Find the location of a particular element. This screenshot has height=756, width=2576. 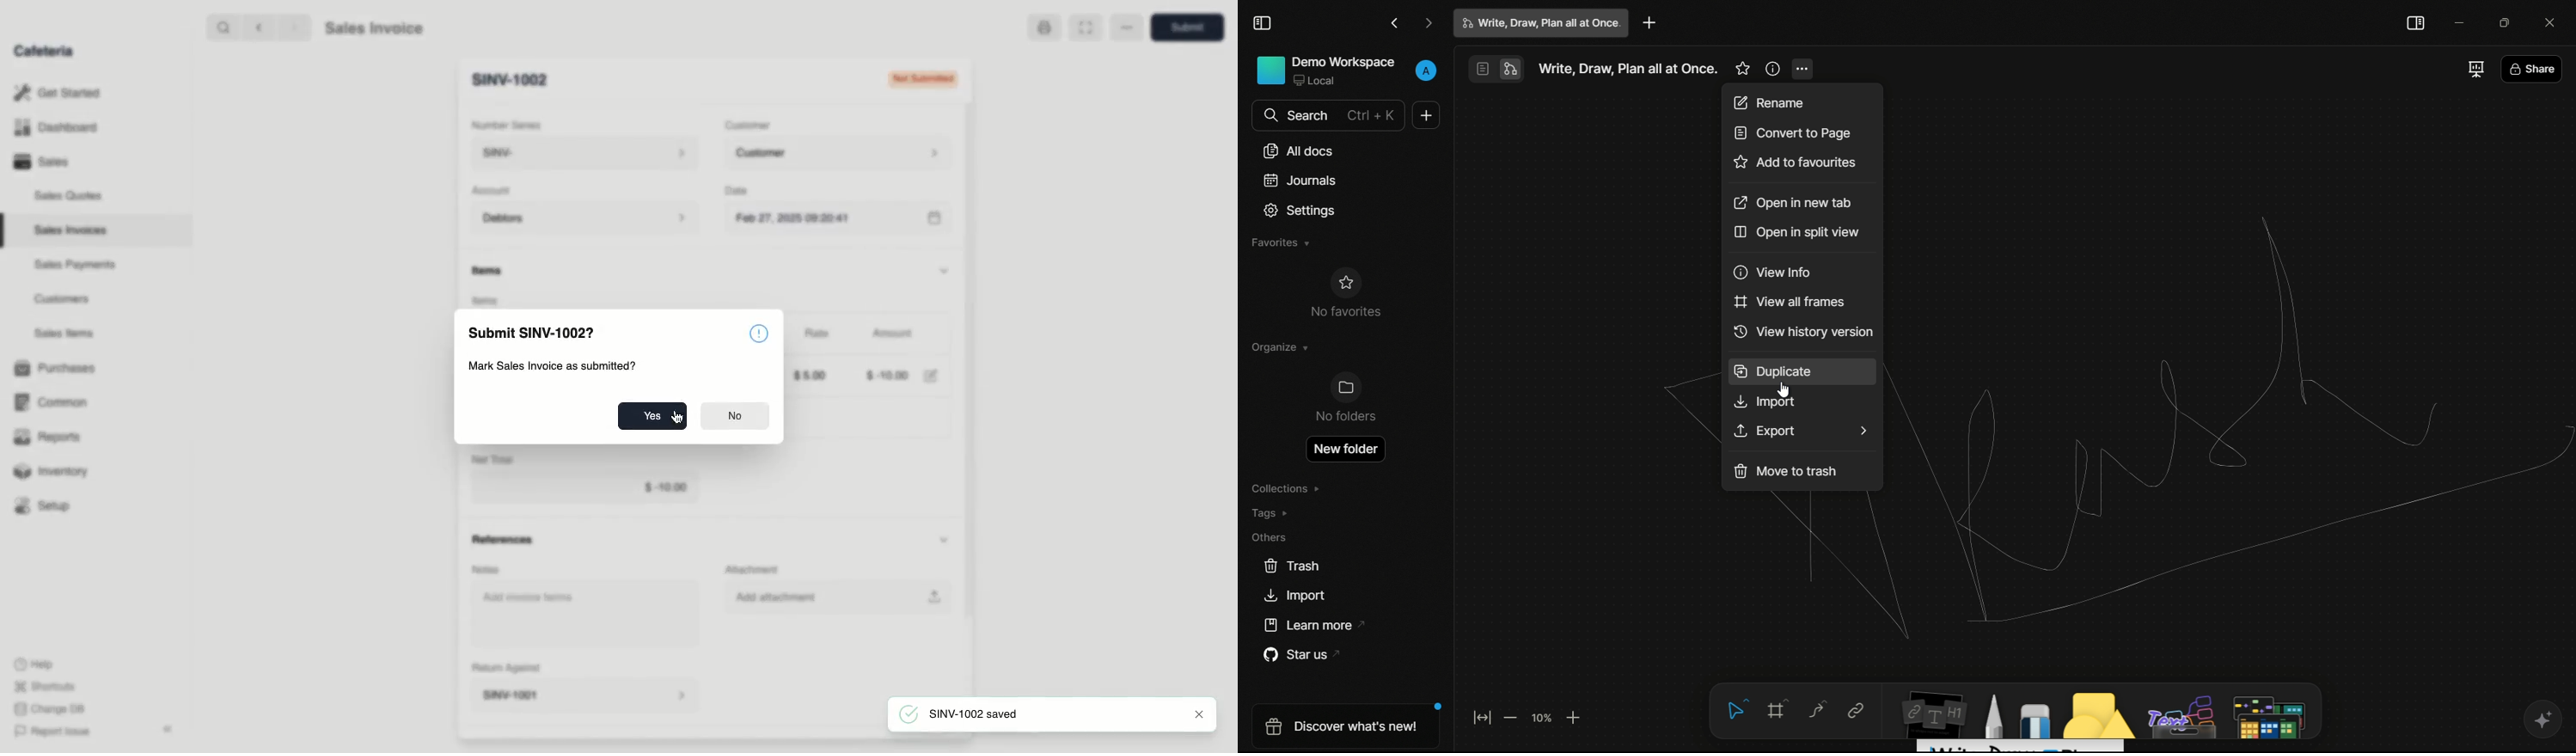

Change DB is located at coordinates (52, 708).